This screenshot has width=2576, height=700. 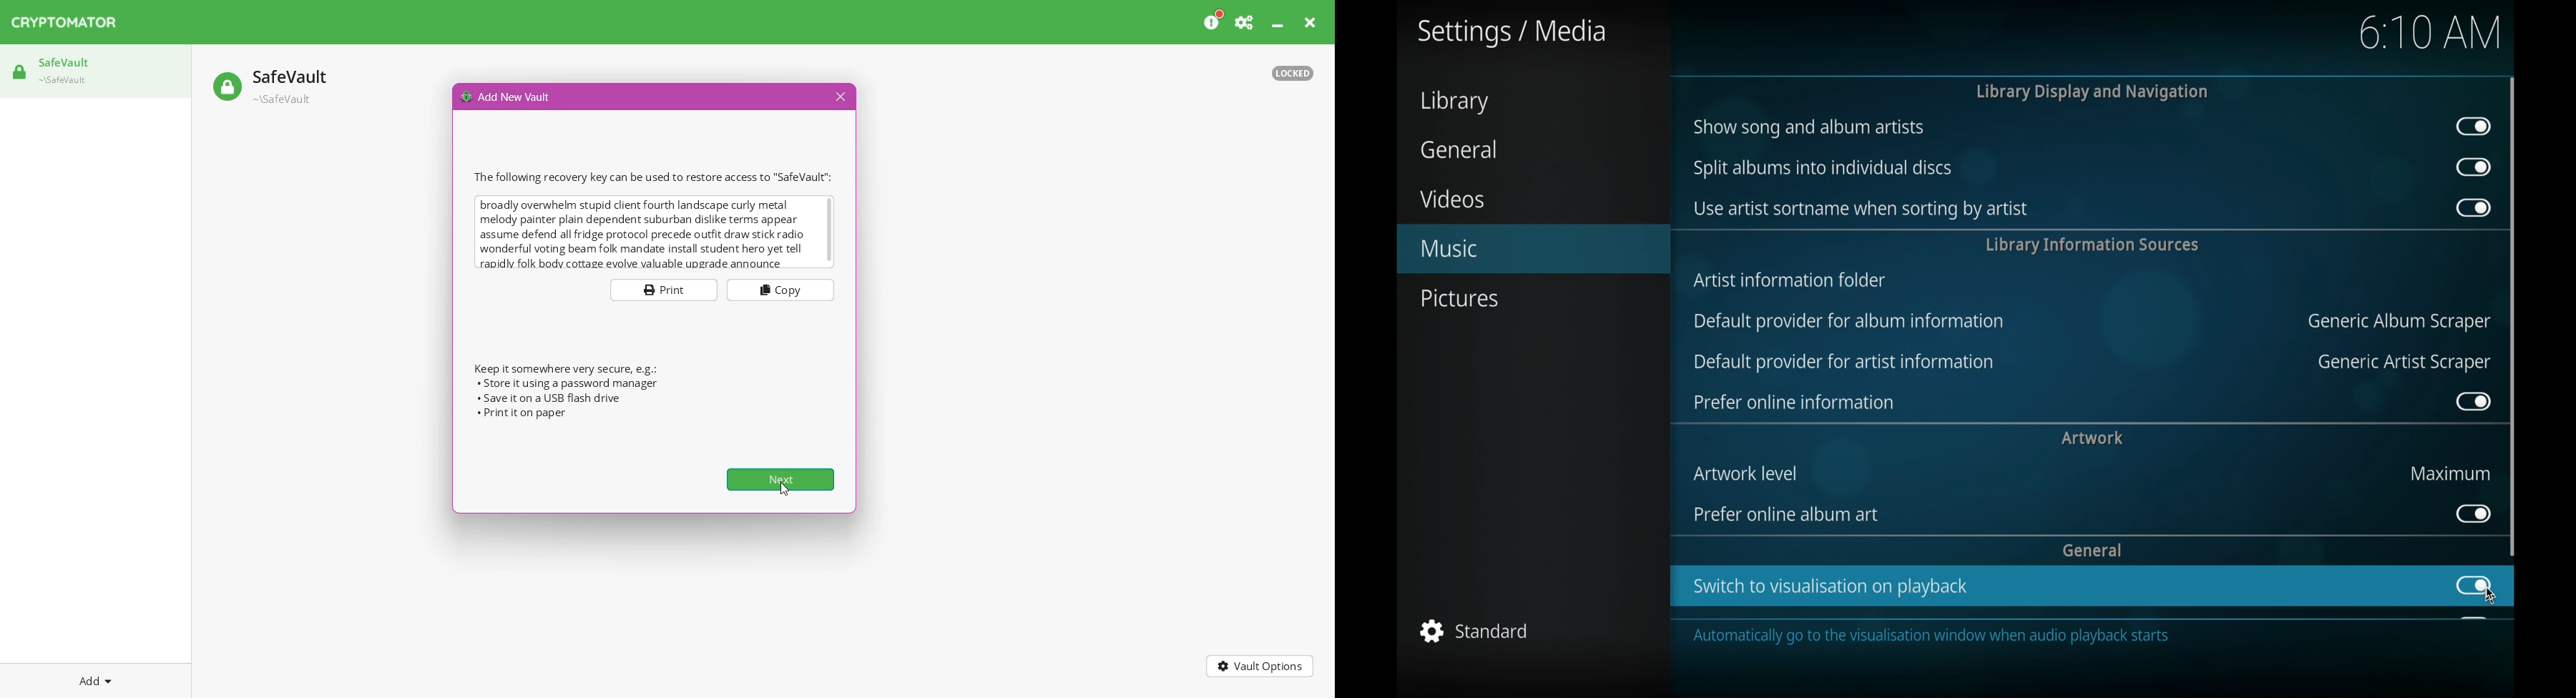 What do you see at coordinates (1533, 249) in the screenshot?
I see `music` at bounding box center [1533, 249].